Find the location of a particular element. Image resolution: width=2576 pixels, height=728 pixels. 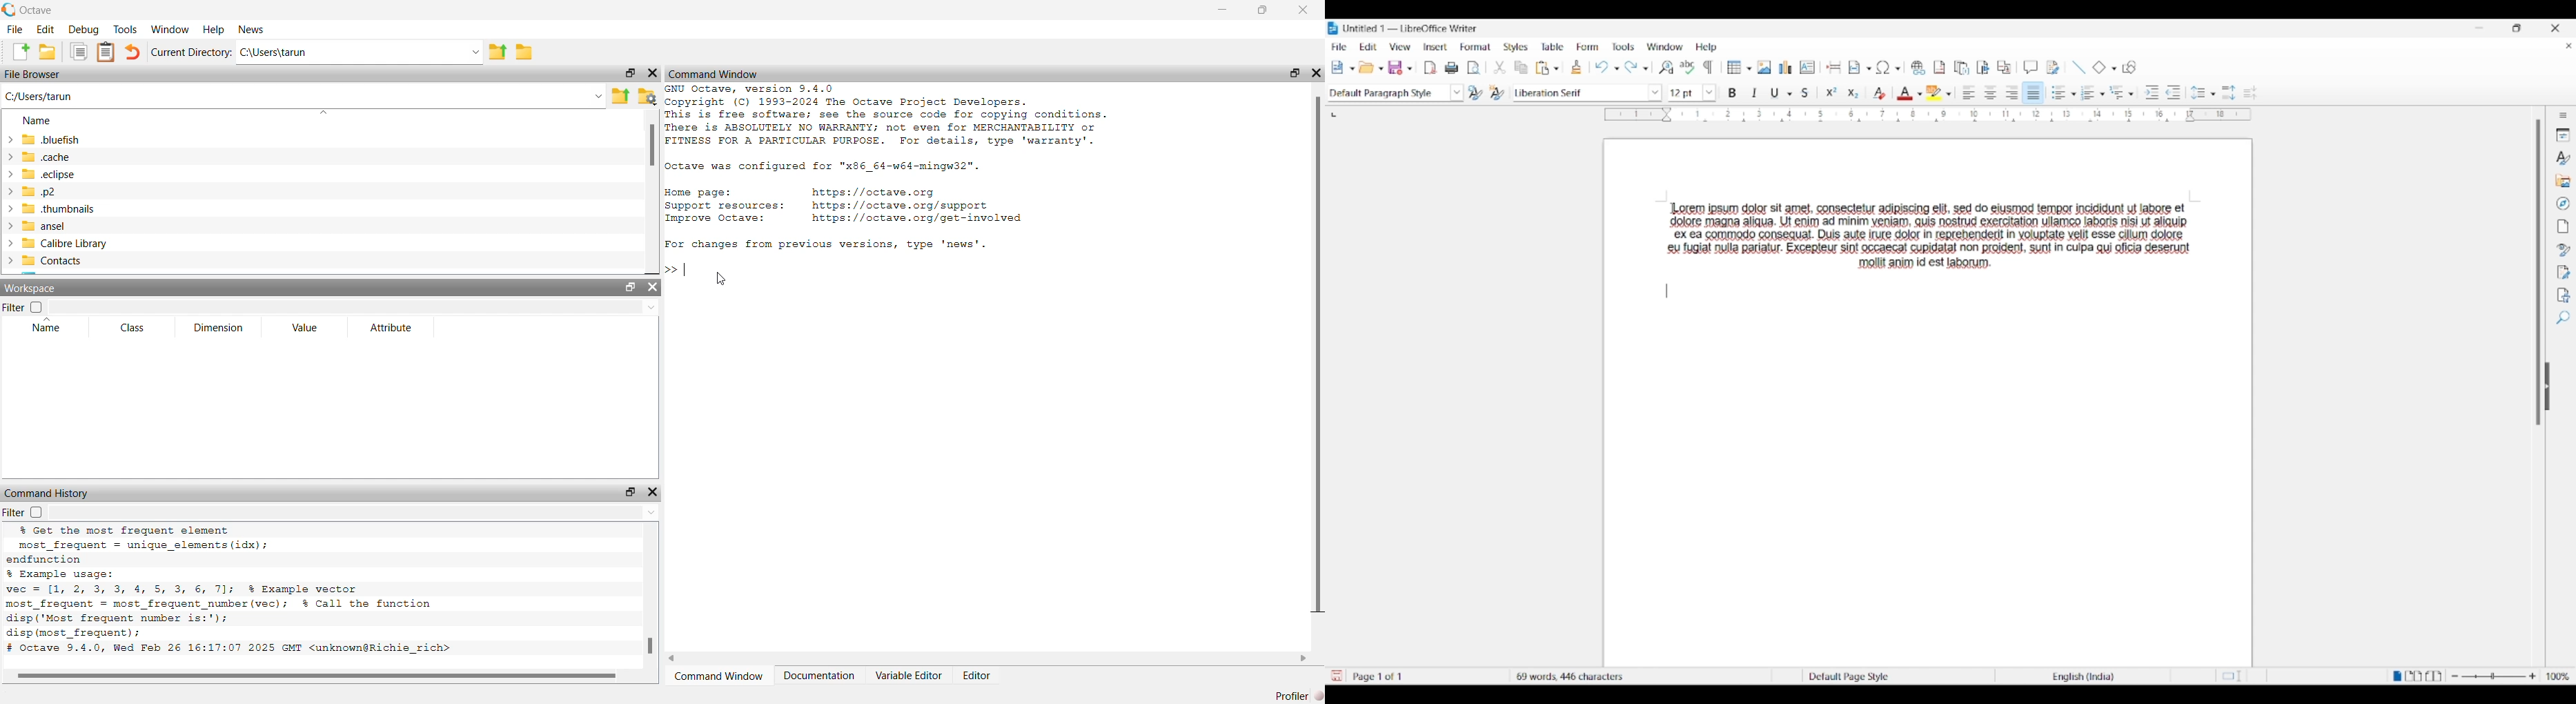

expand/collapse is located at coordinates (10, 175).